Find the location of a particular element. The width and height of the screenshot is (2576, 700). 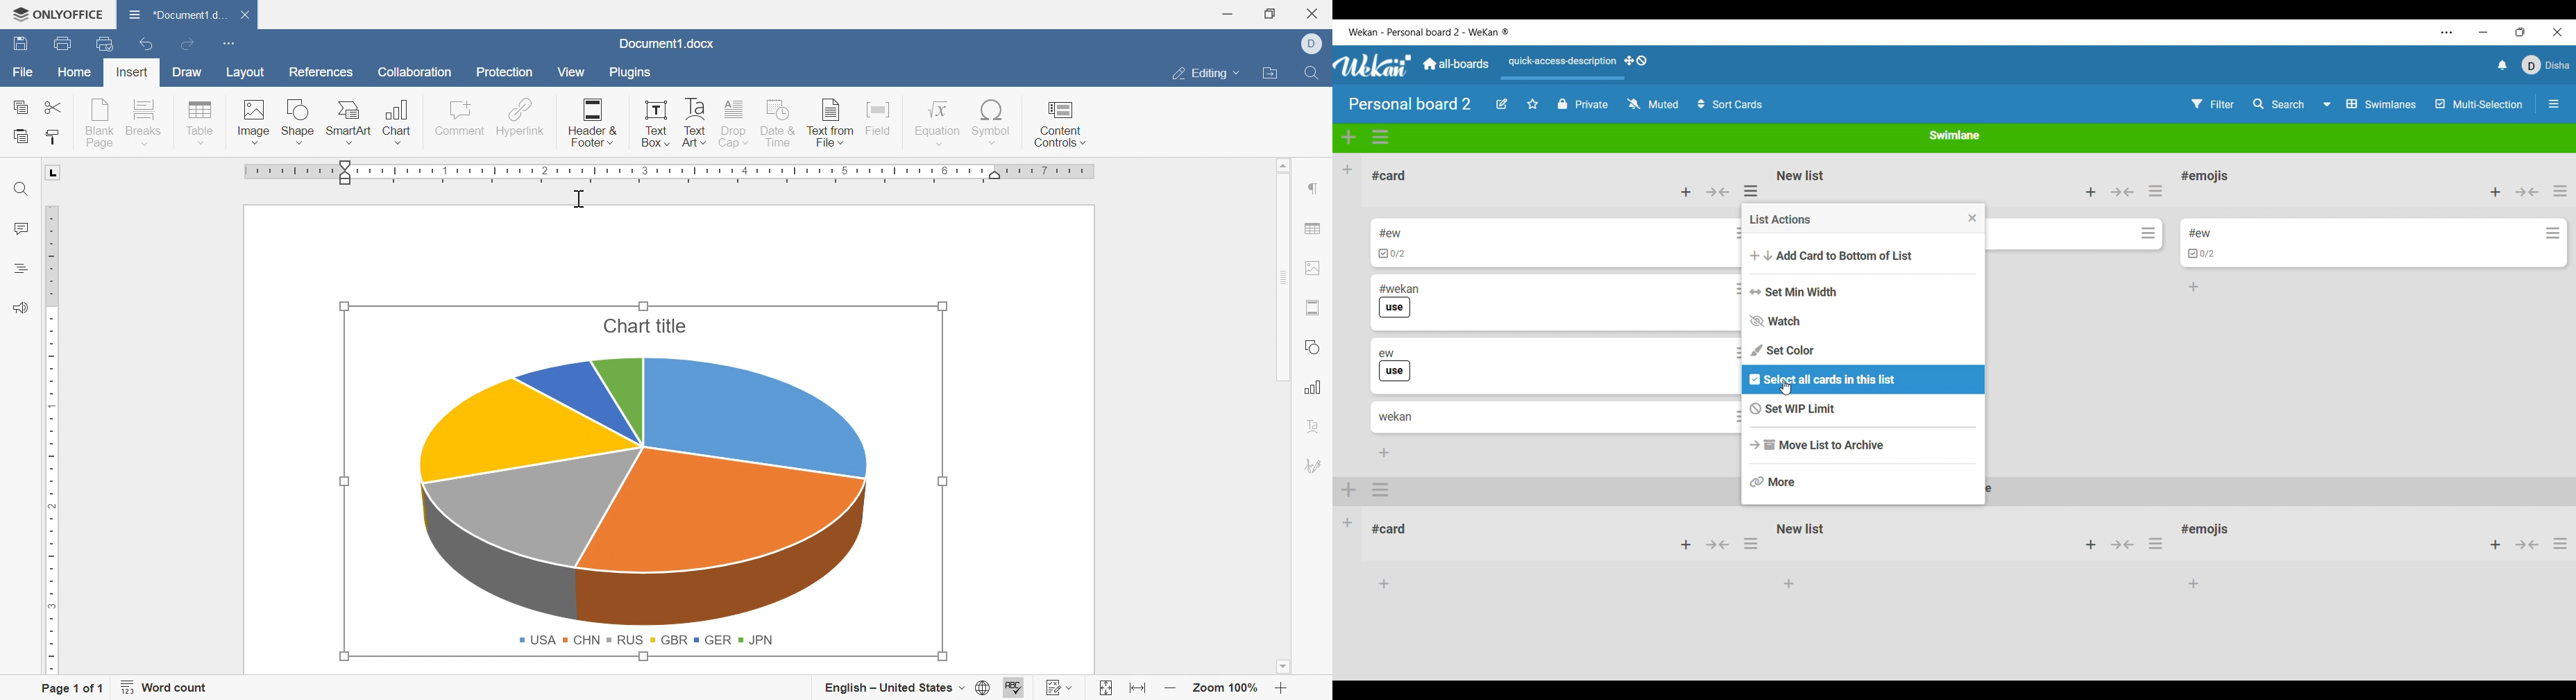

Star board is located at coordinates (1533, 103).